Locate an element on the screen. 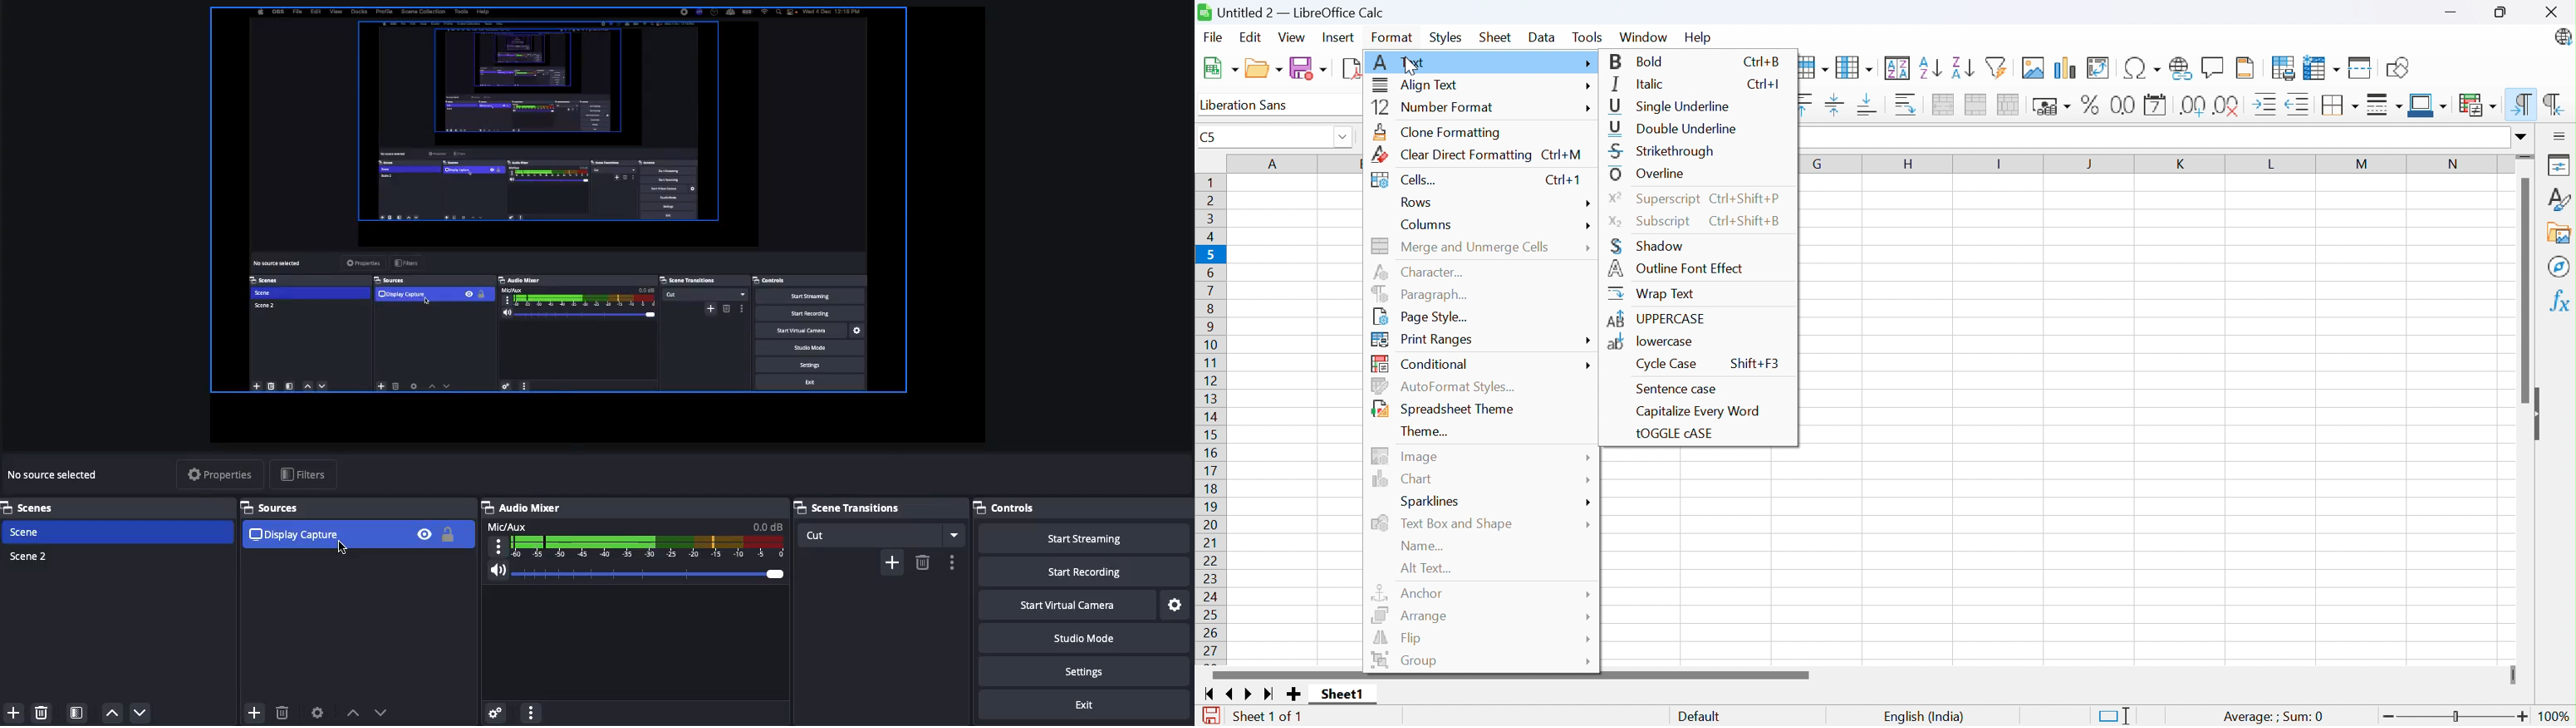  Zoom out is located at coordinates (2390, 715).